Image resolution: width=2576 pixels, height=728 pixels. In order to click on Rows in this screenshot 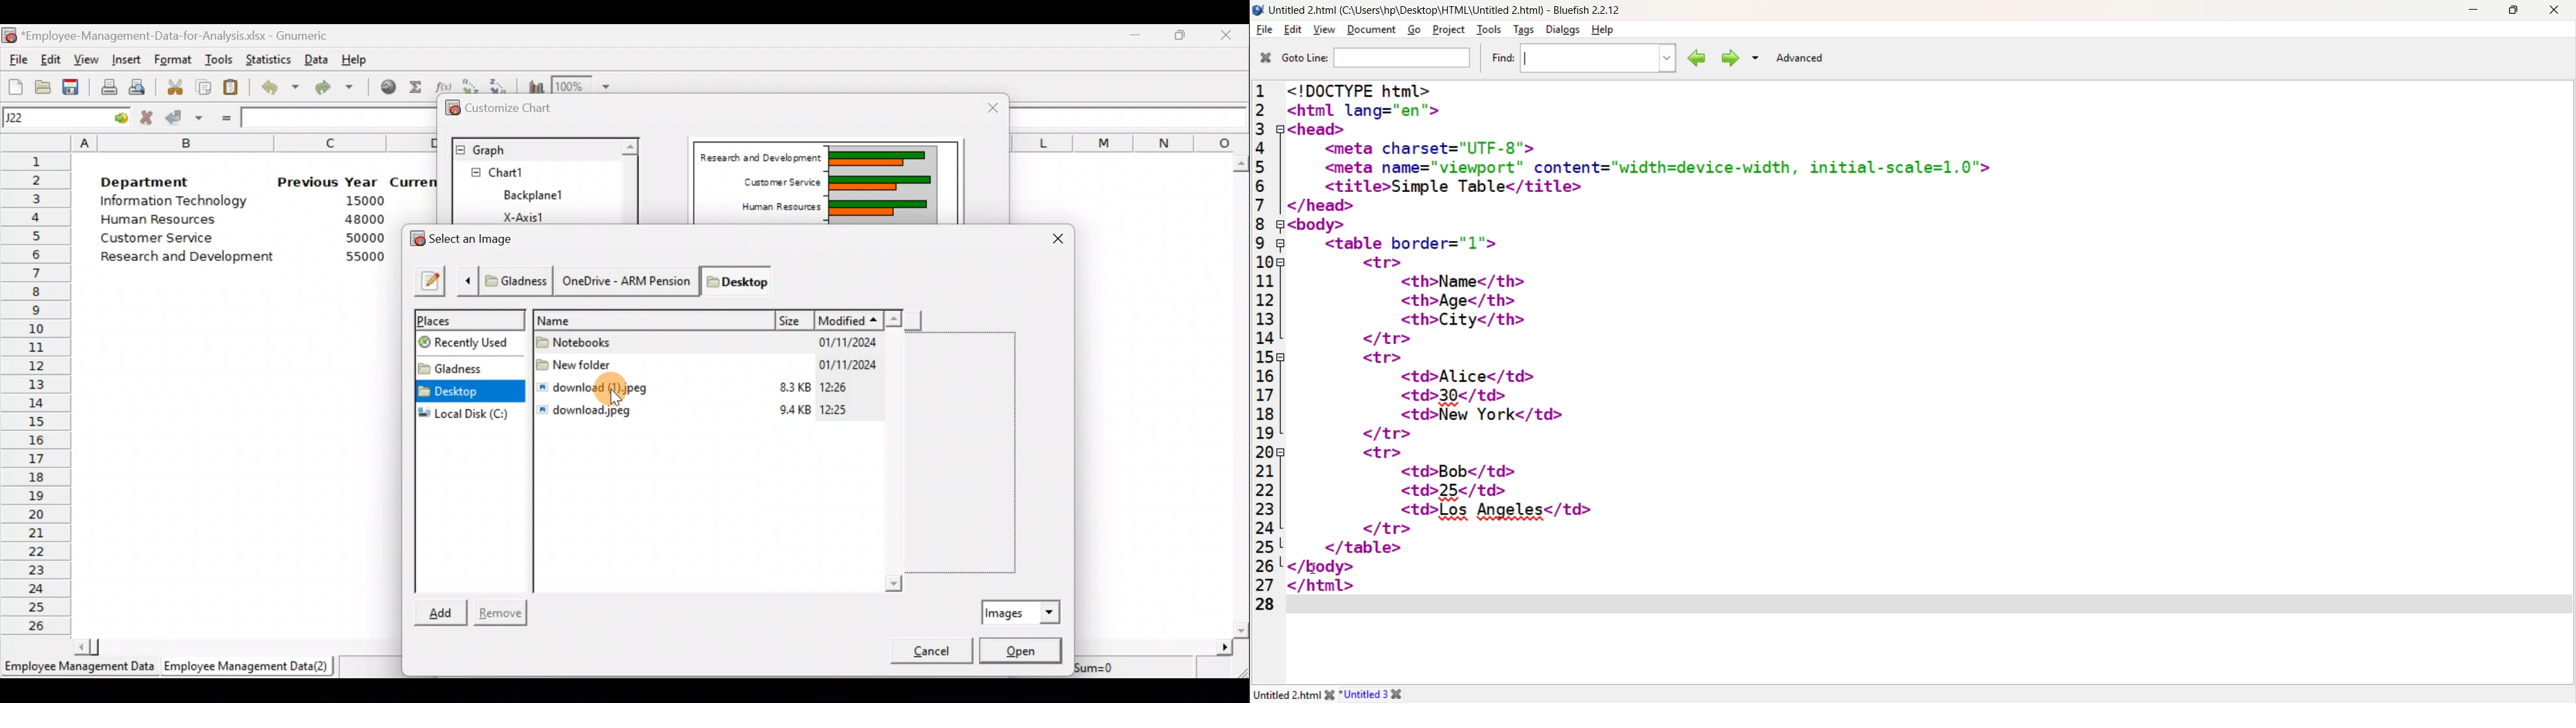, I will do `click(36, 394)`.